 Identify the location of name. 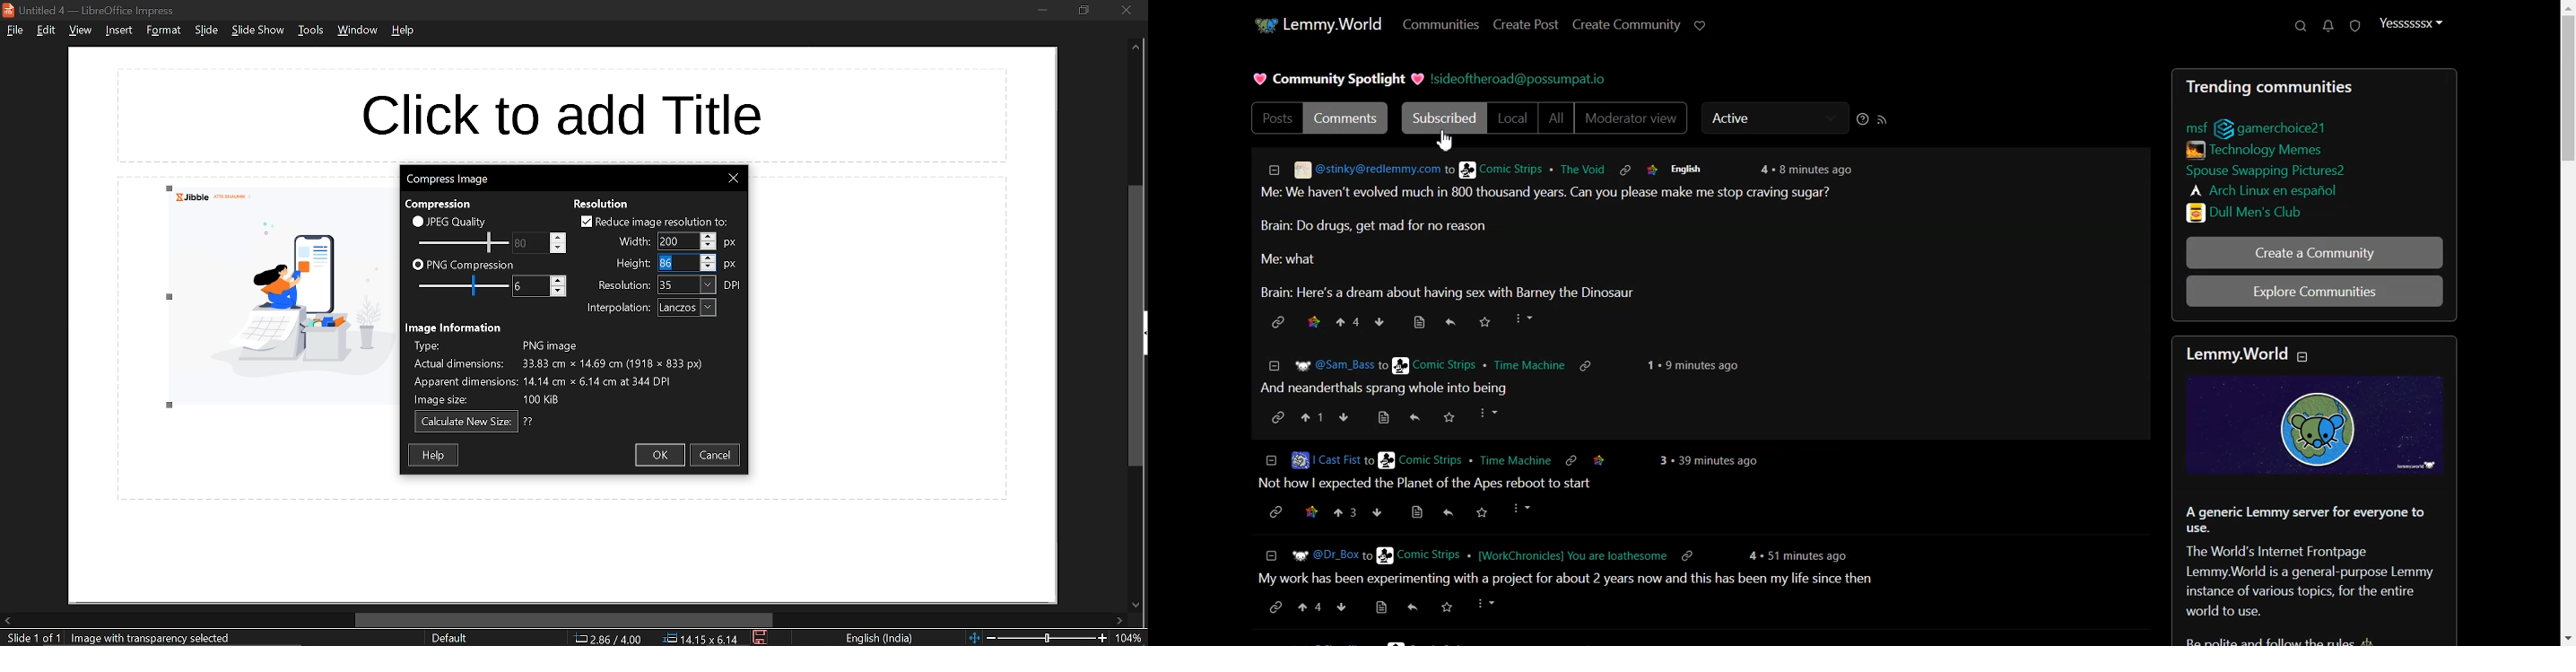
(1475, 362).